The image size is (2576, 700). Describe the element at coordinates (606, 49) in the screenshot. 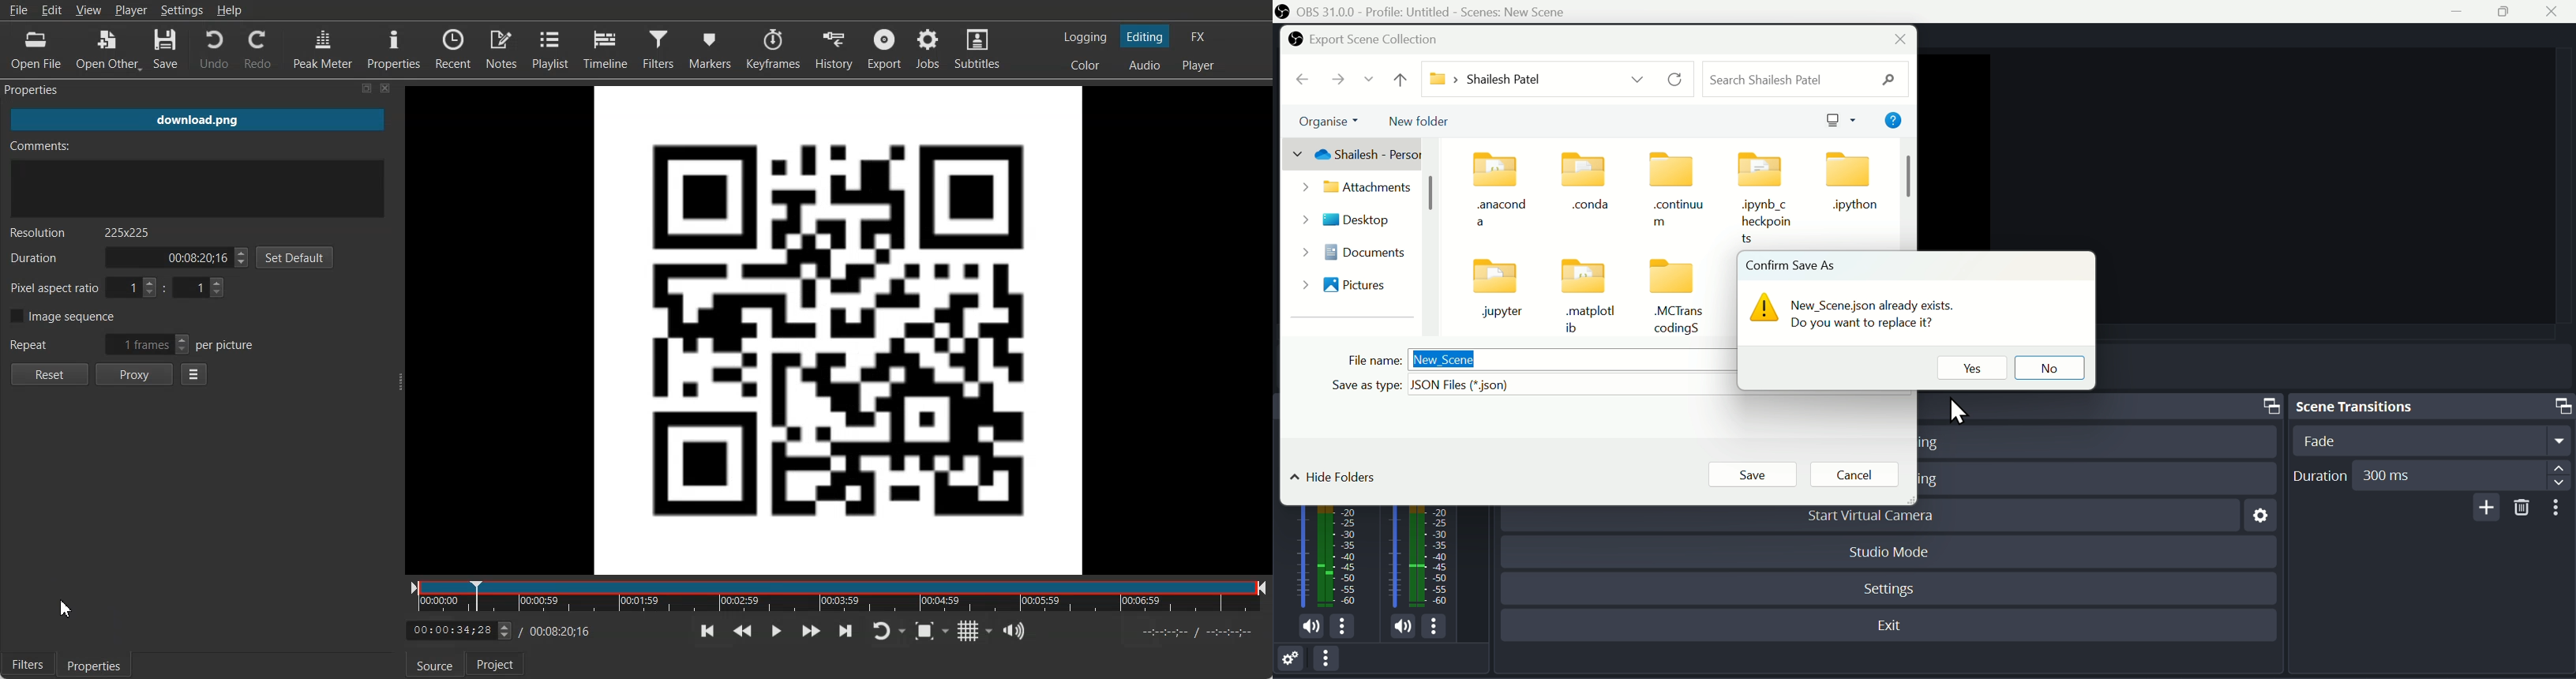

I see `Timeline` at that location.